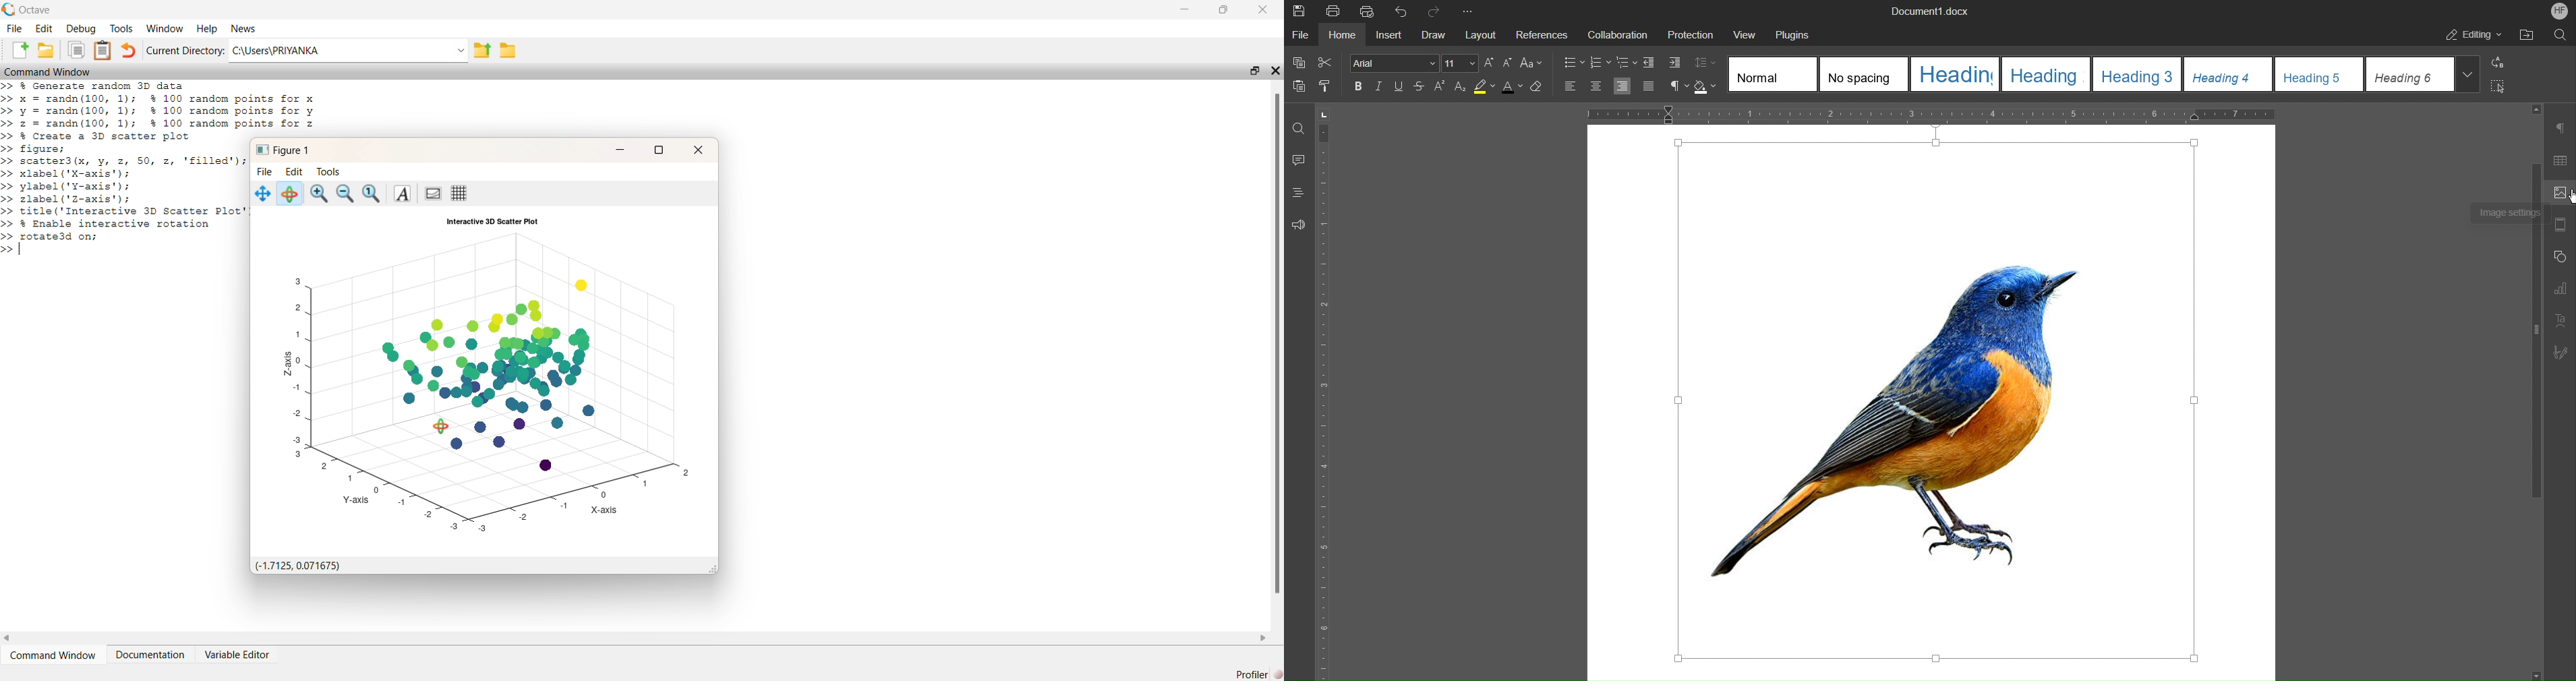 This screenshot has width=2576, height=700. Describe the element at coordinates (459, 193) in the screenshot. I see `grid` at that location.